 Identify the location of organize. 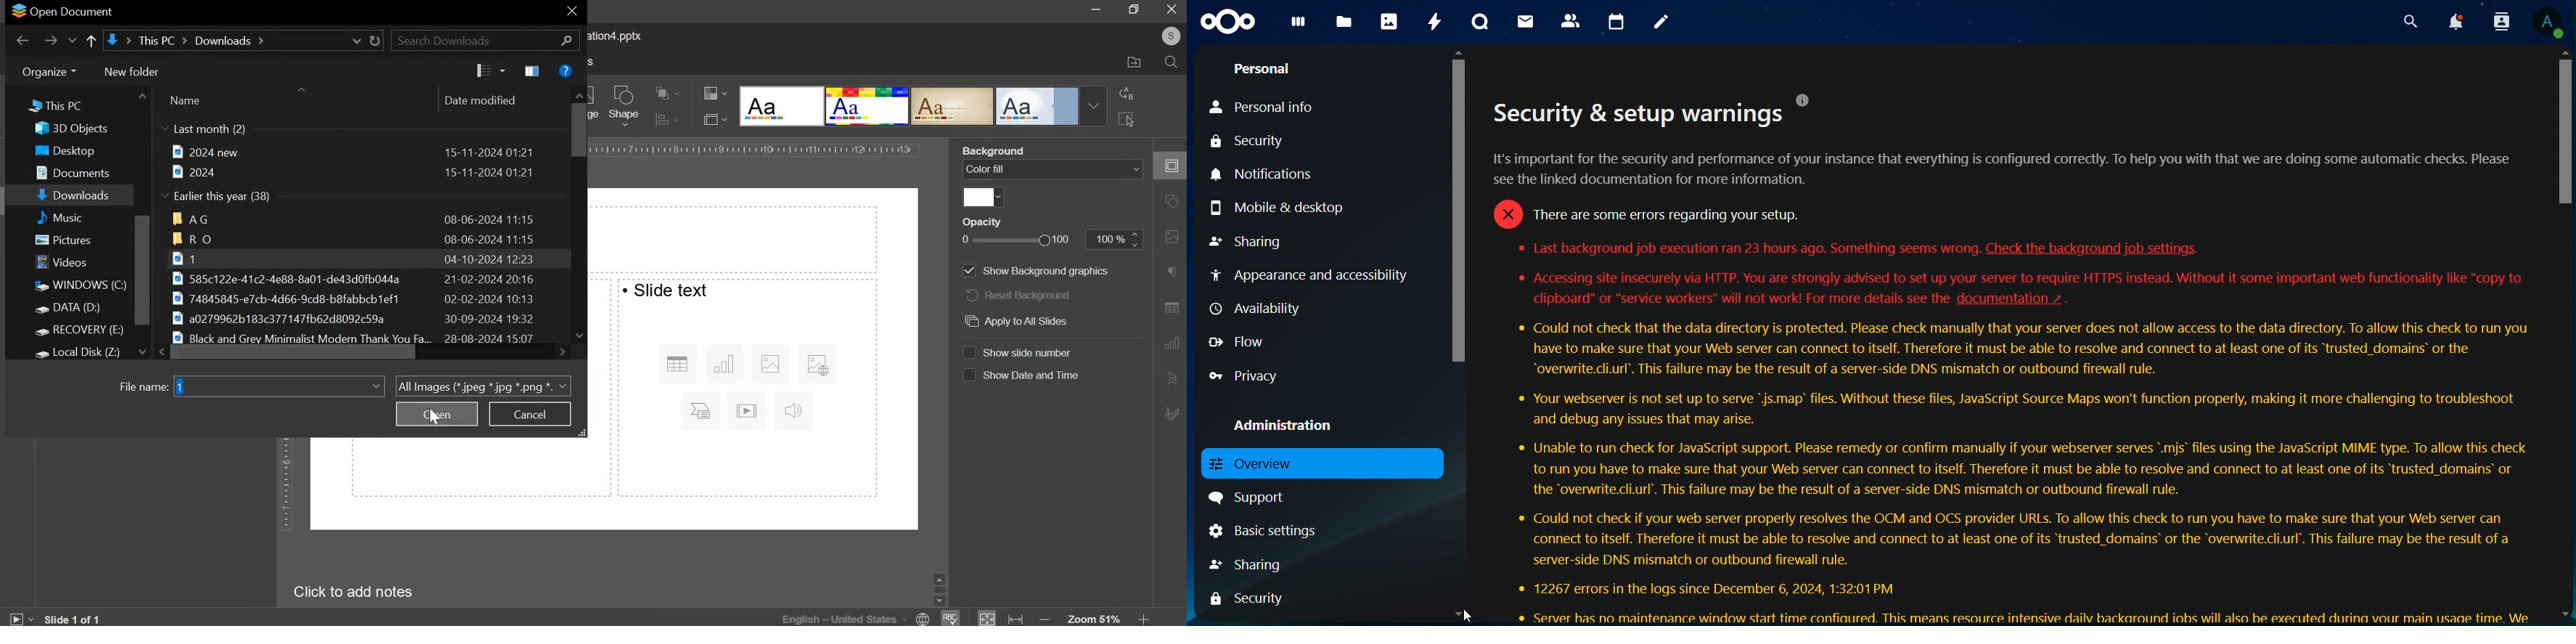
(43, 71).